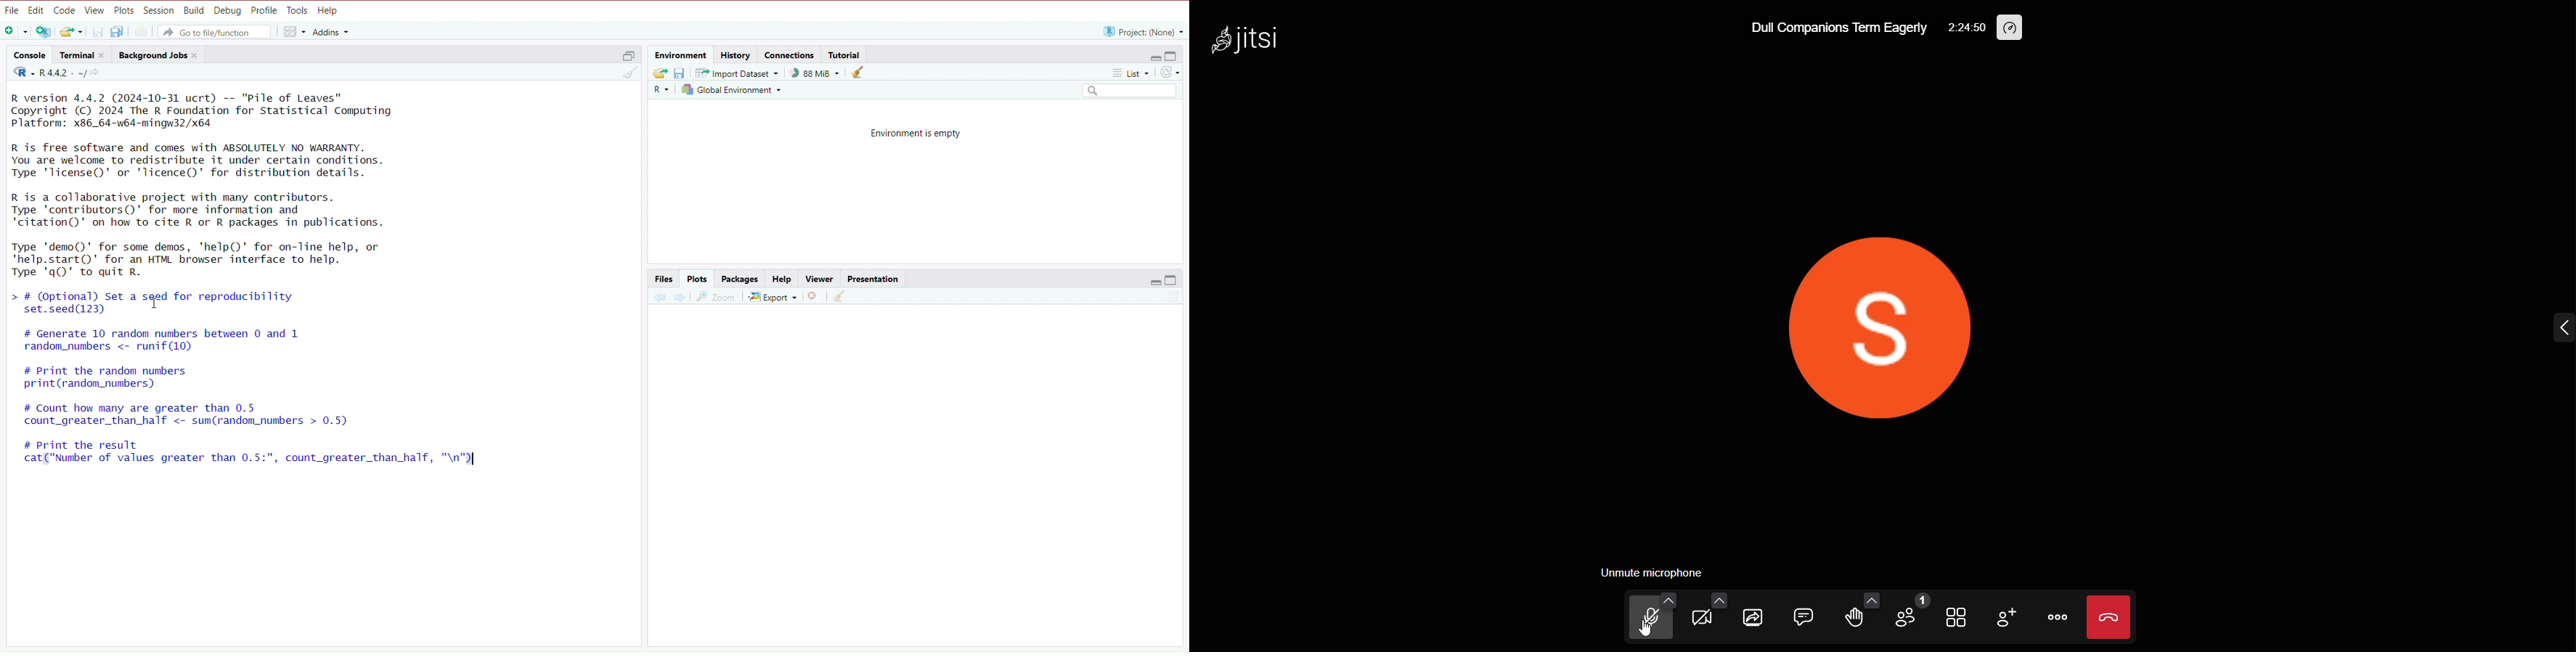  Describe the element at coordinates (790, 53) in the screenshot. I see `Connections` at that location.